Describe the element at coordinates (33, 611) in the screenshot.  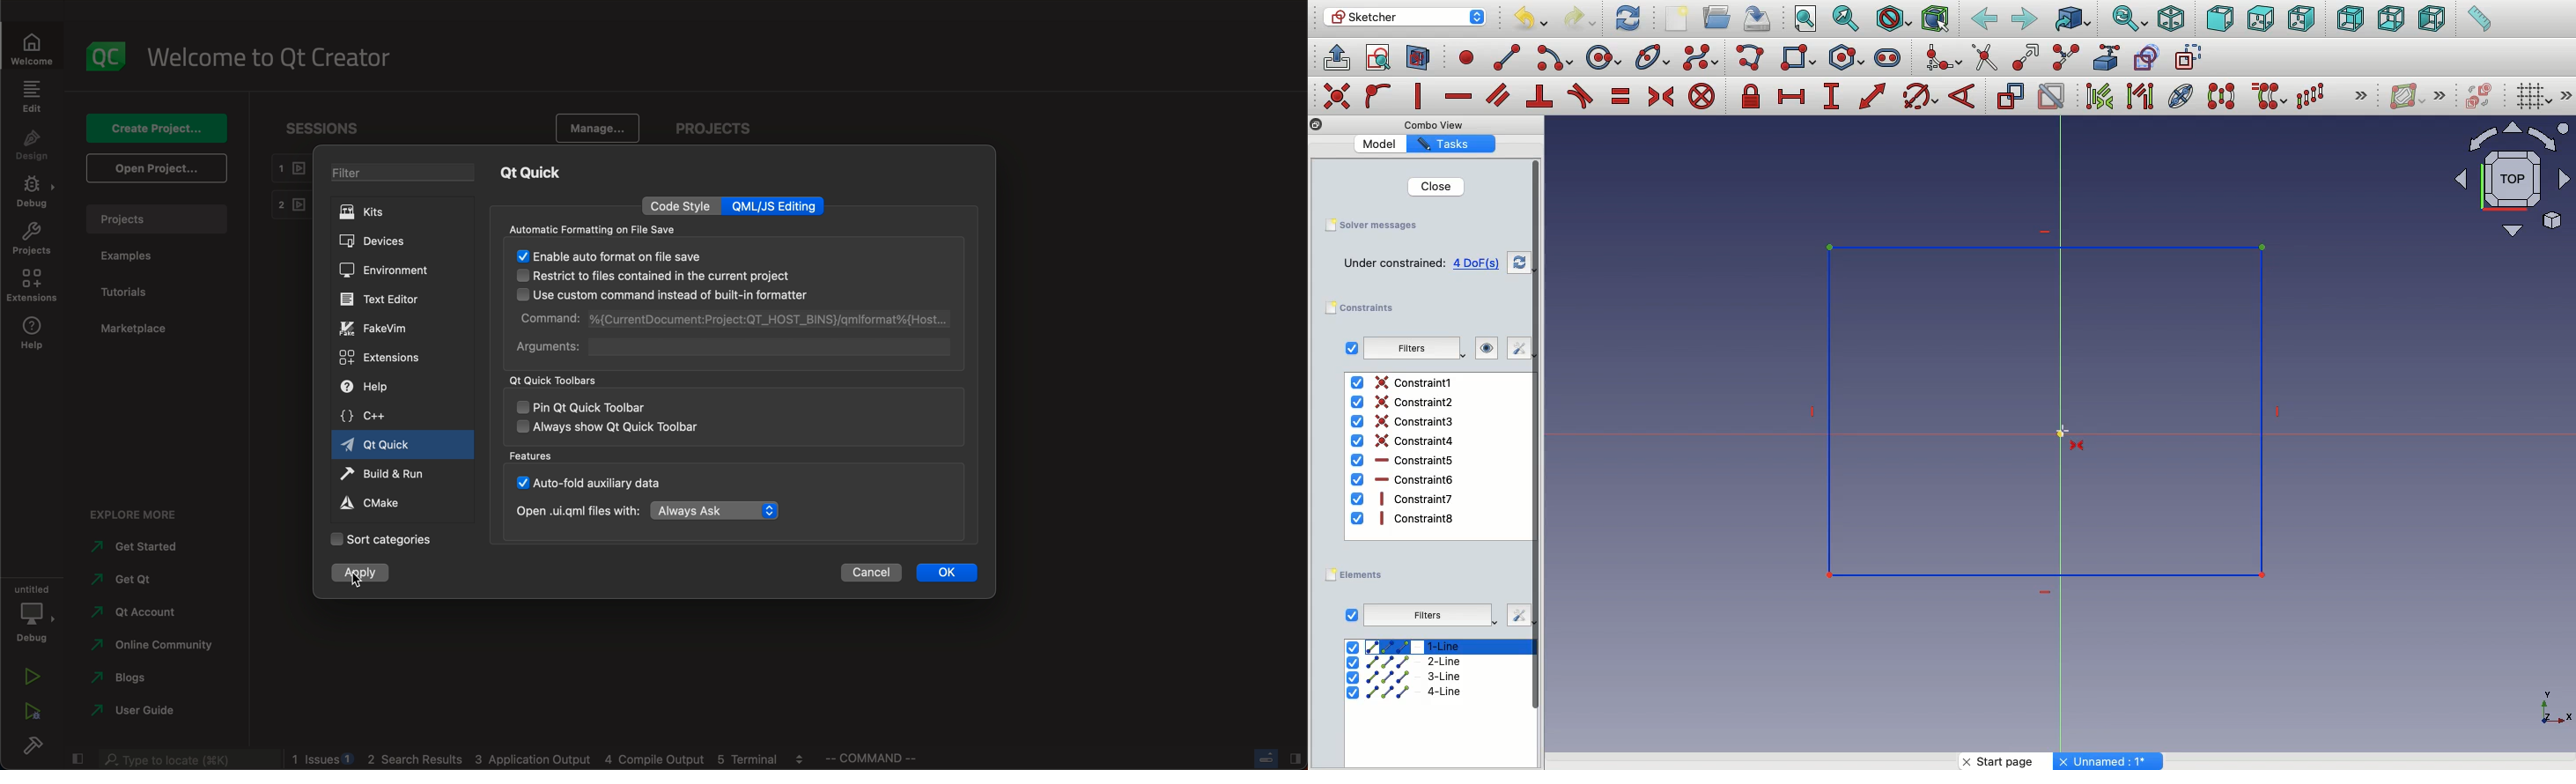
I see `debug` at that location.